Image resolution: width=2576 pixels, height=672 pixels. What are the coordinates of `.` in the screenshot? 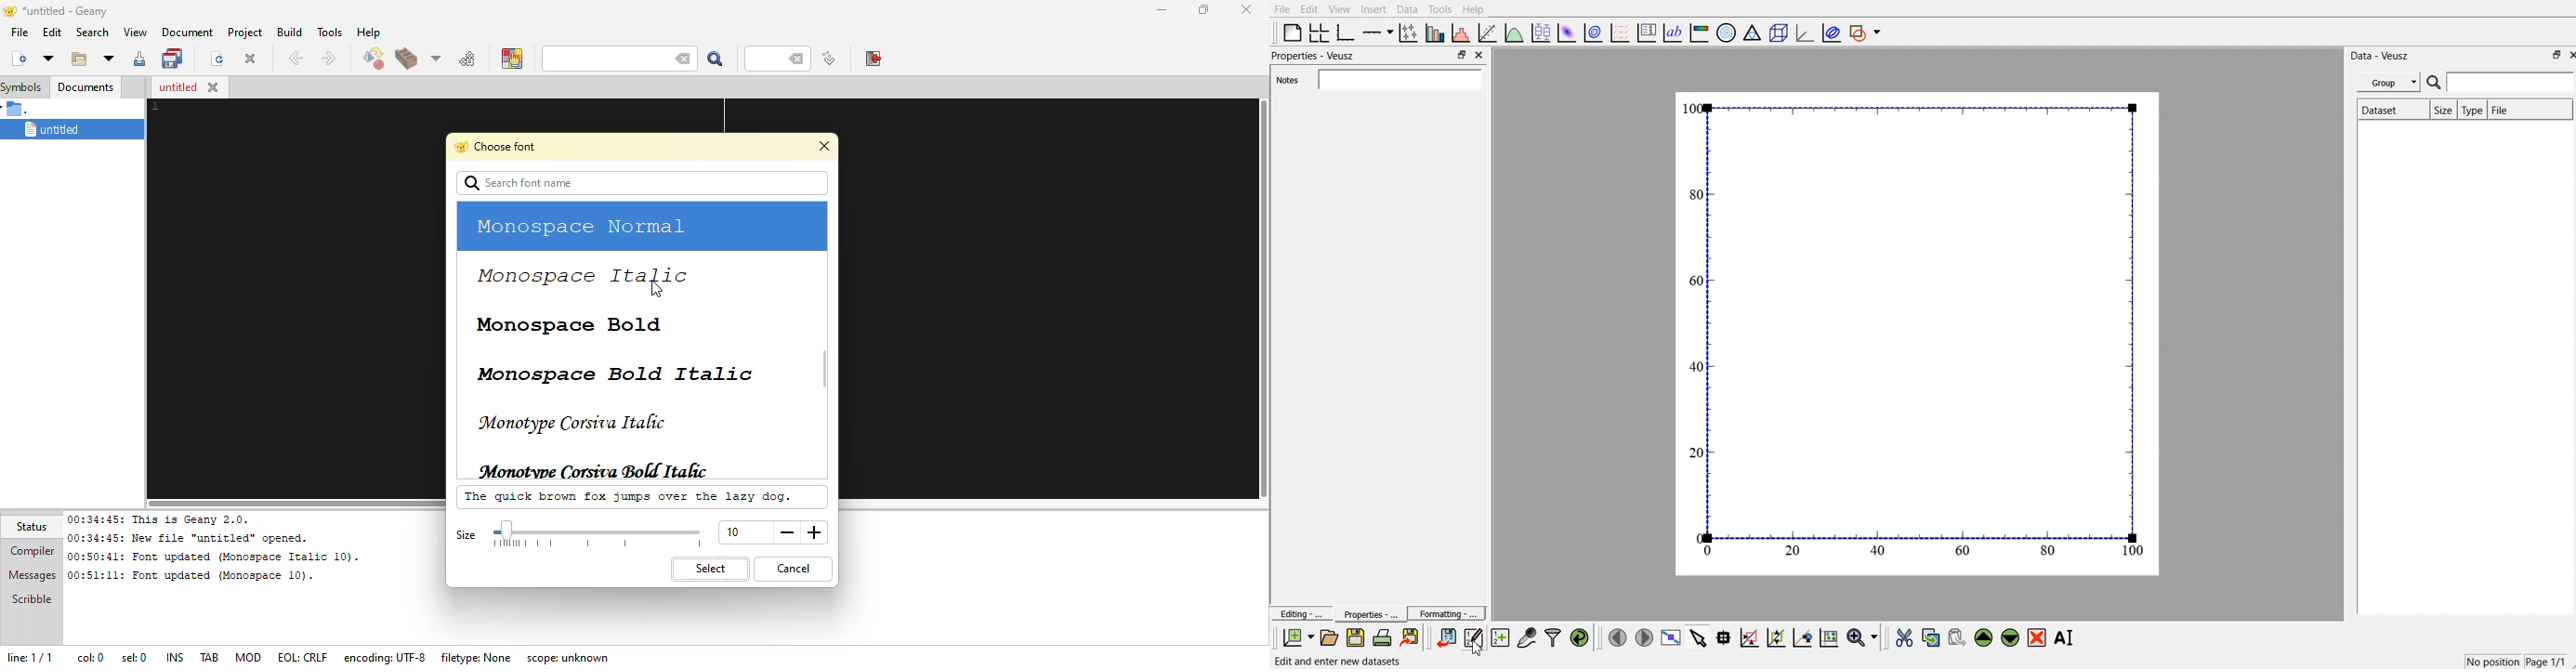 It's located at (19, 109).